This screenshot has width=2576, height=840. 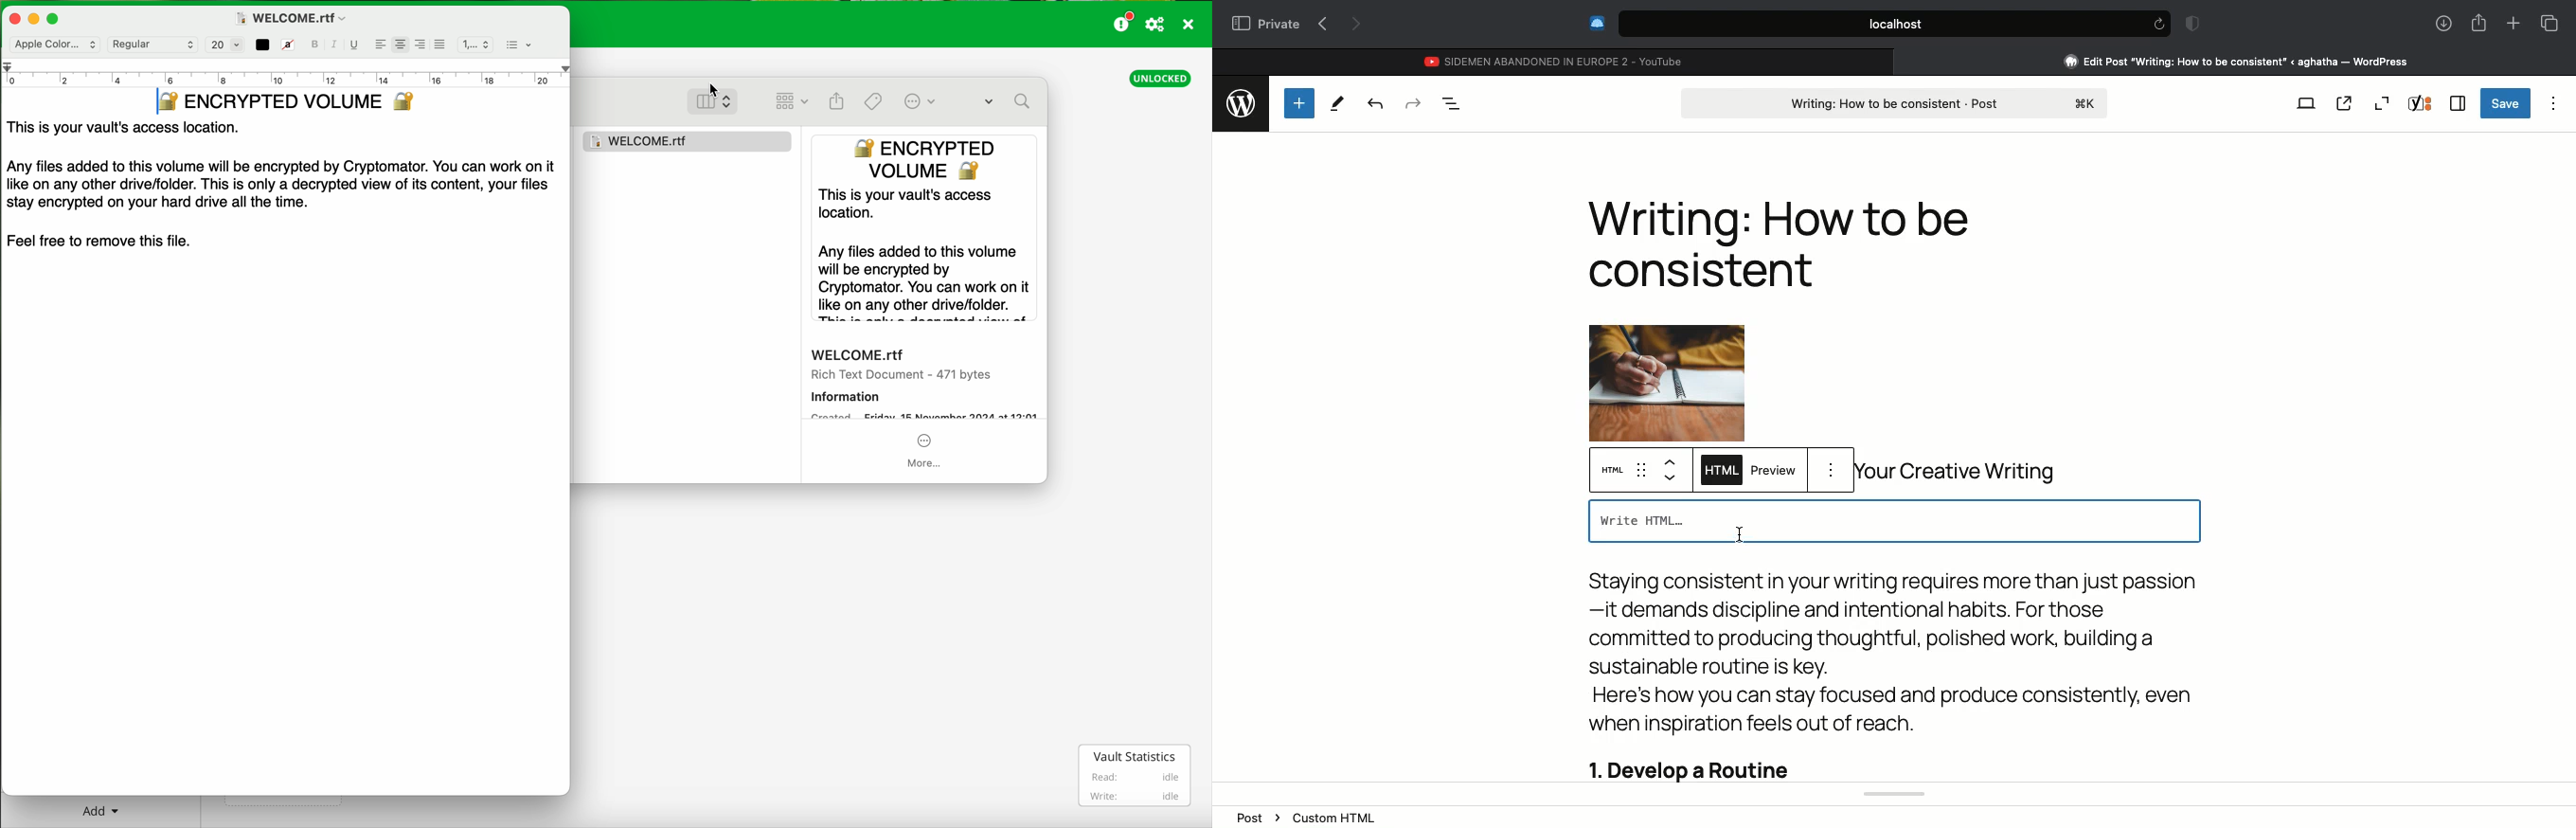 What do you see at coordinates (286, 71) in the screenshot?
I see `Margin` at bounding box center [286, 71].